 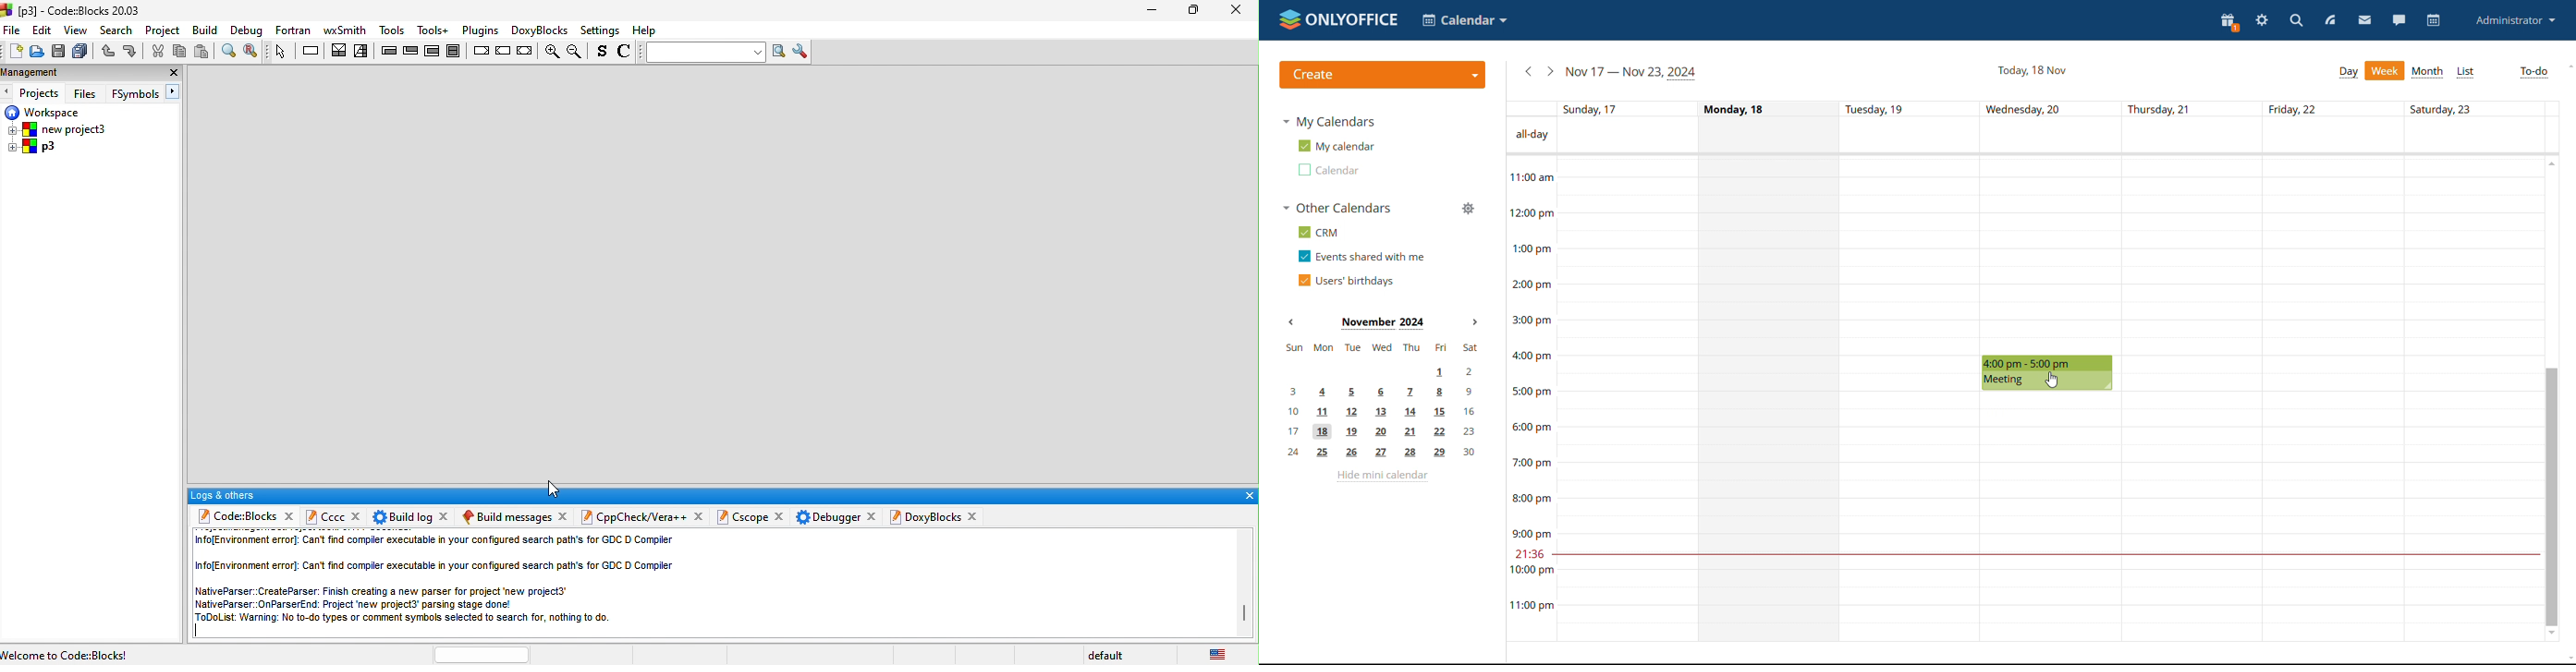 I want to click on close, so click(x=699, y=516).